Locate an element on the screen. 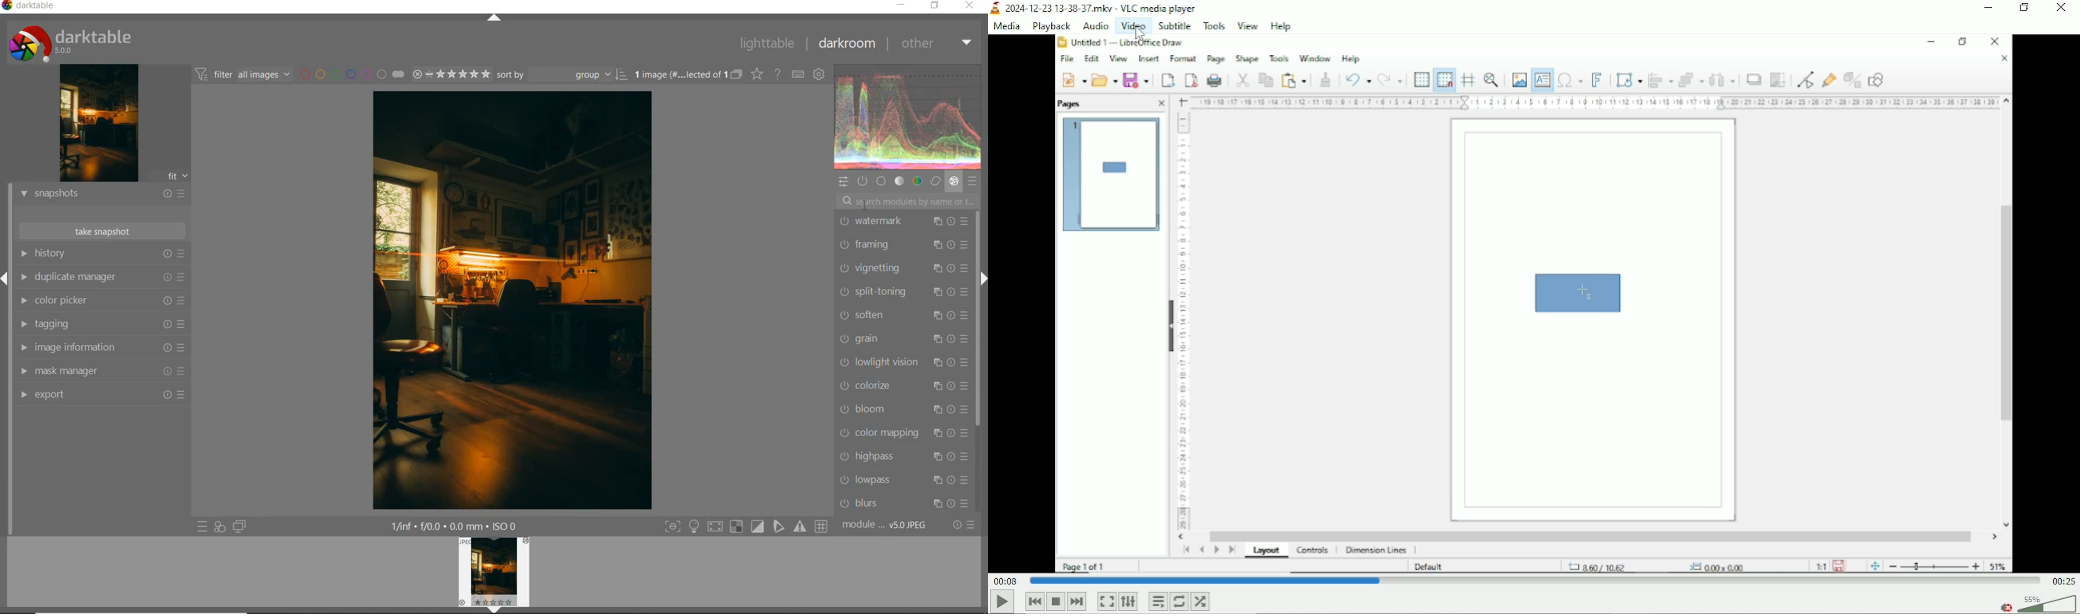  Restore down is located at coordinates (2024, 8).